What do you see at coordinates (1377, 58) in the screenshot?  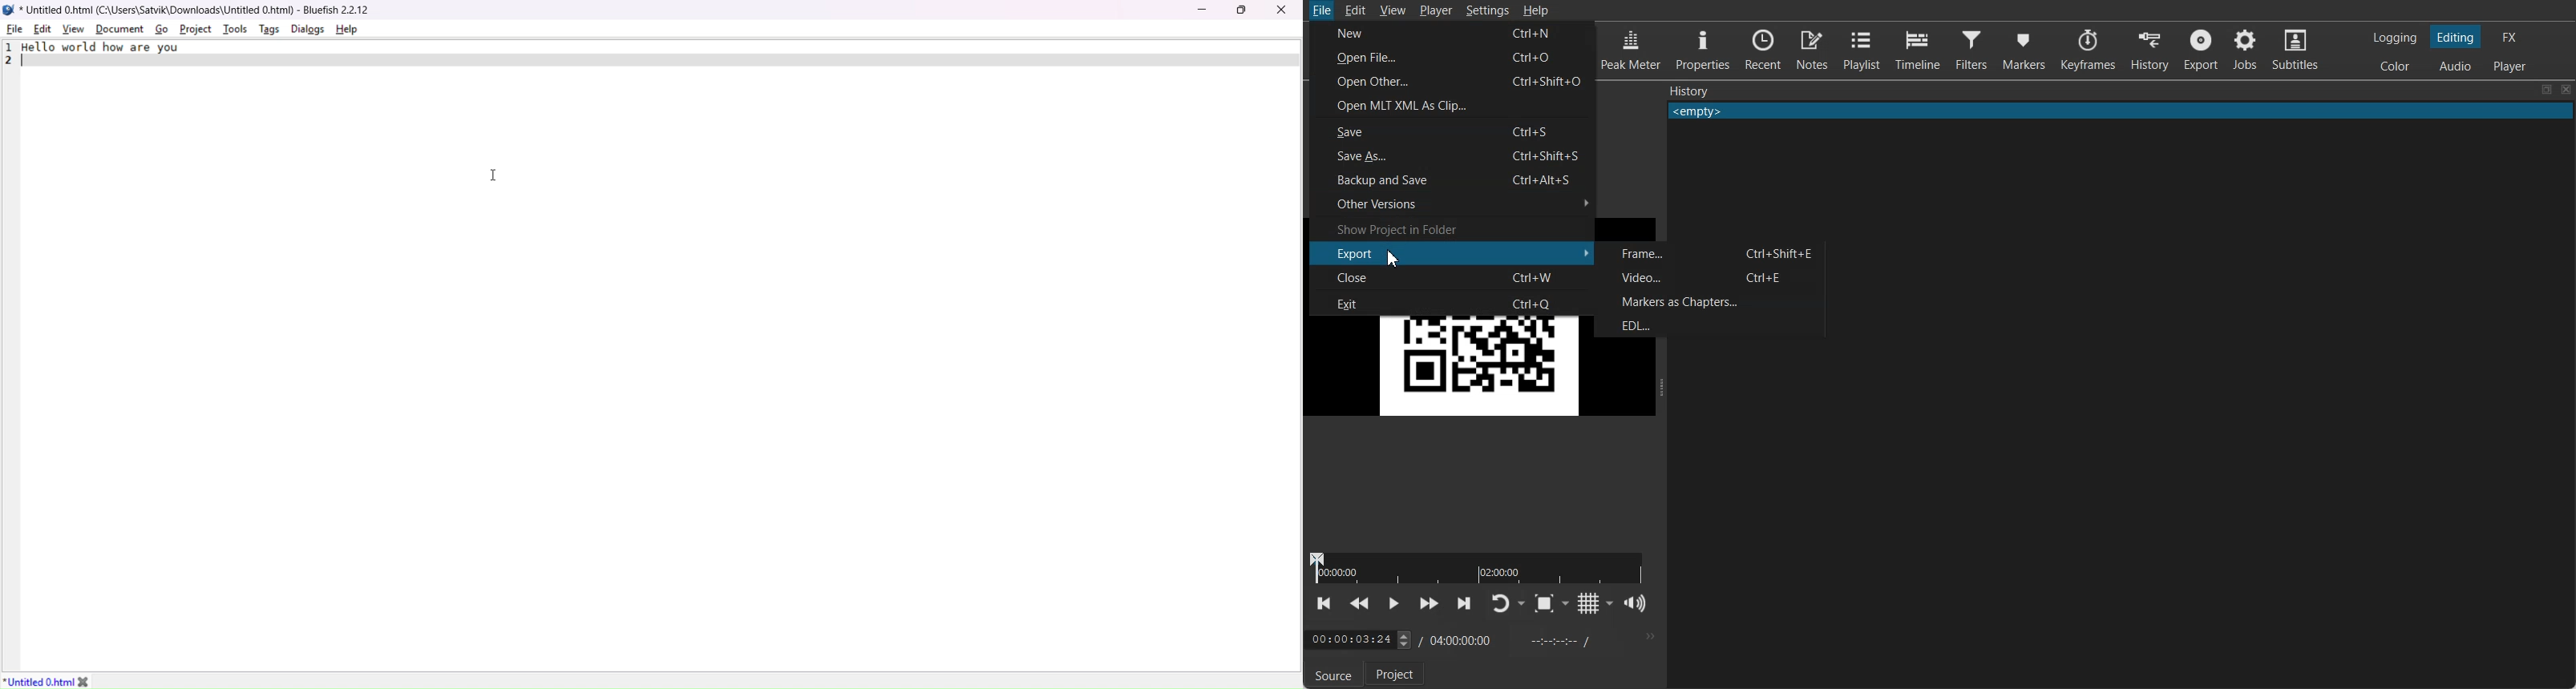 I see `Open File` at bounding box center [1377, 58].